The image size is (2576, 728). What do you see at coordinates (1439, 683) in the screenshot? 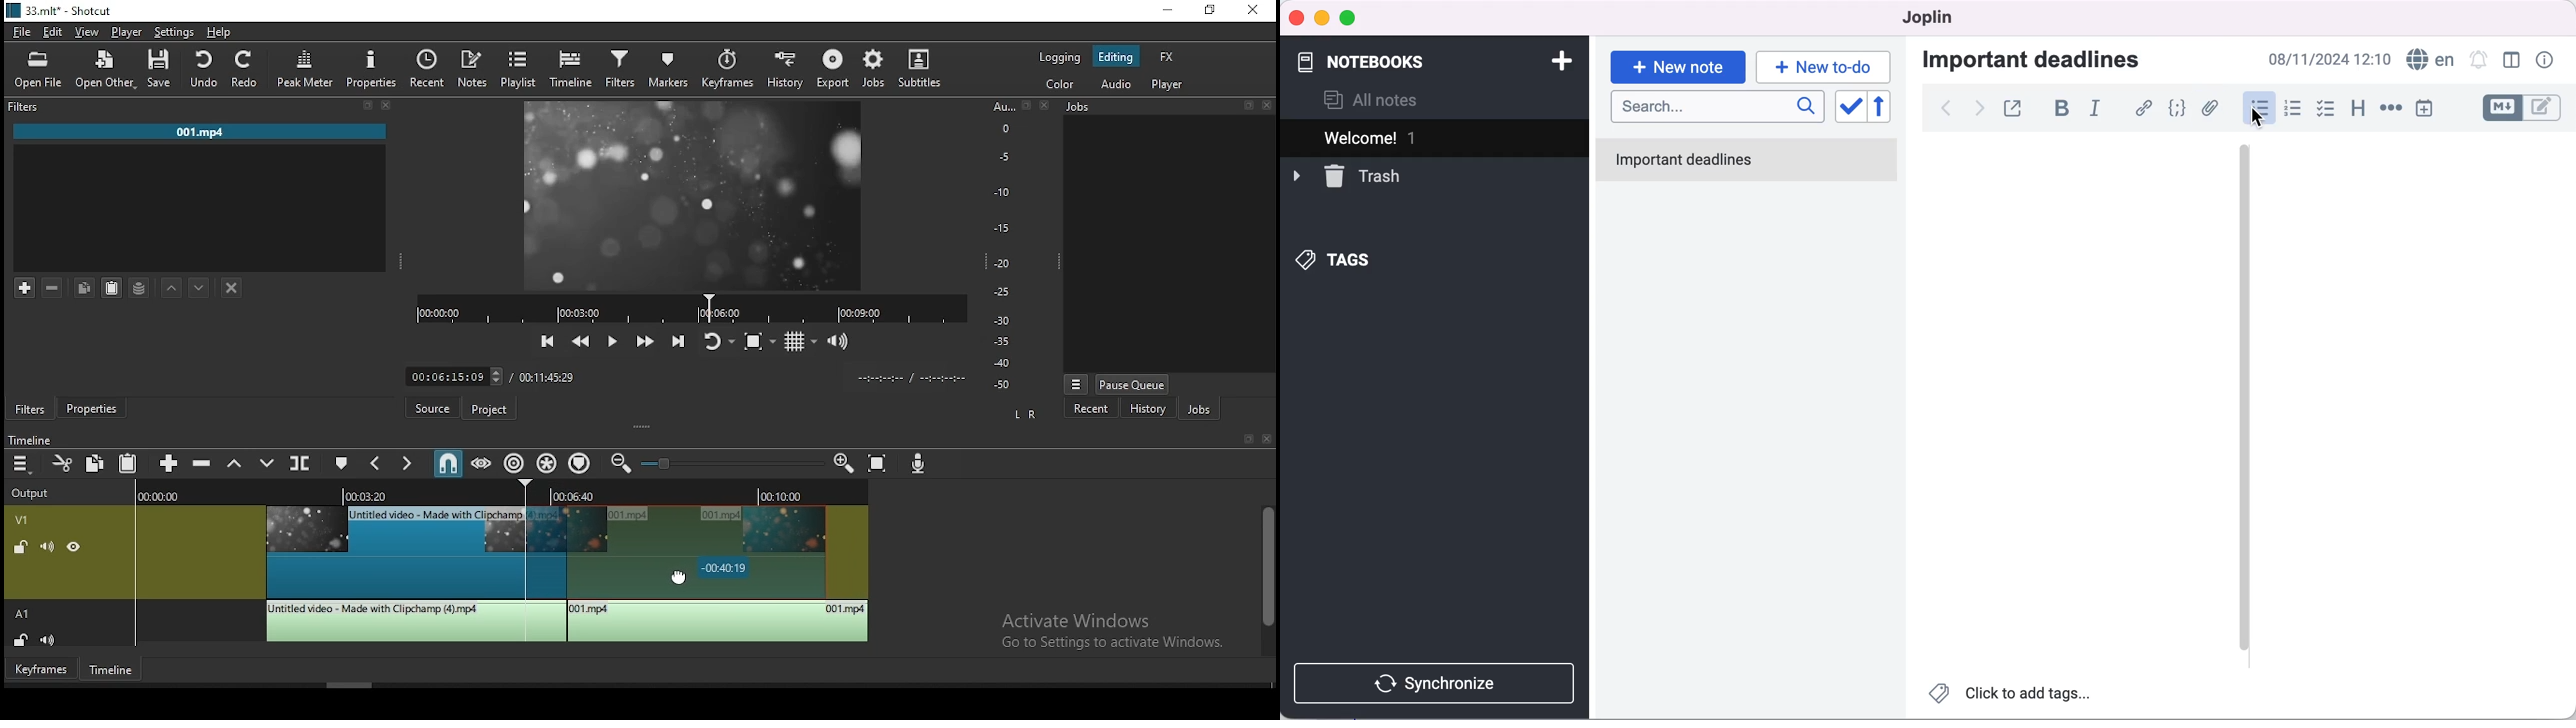
I see `synchronize` at bounding box center [1439, 683].